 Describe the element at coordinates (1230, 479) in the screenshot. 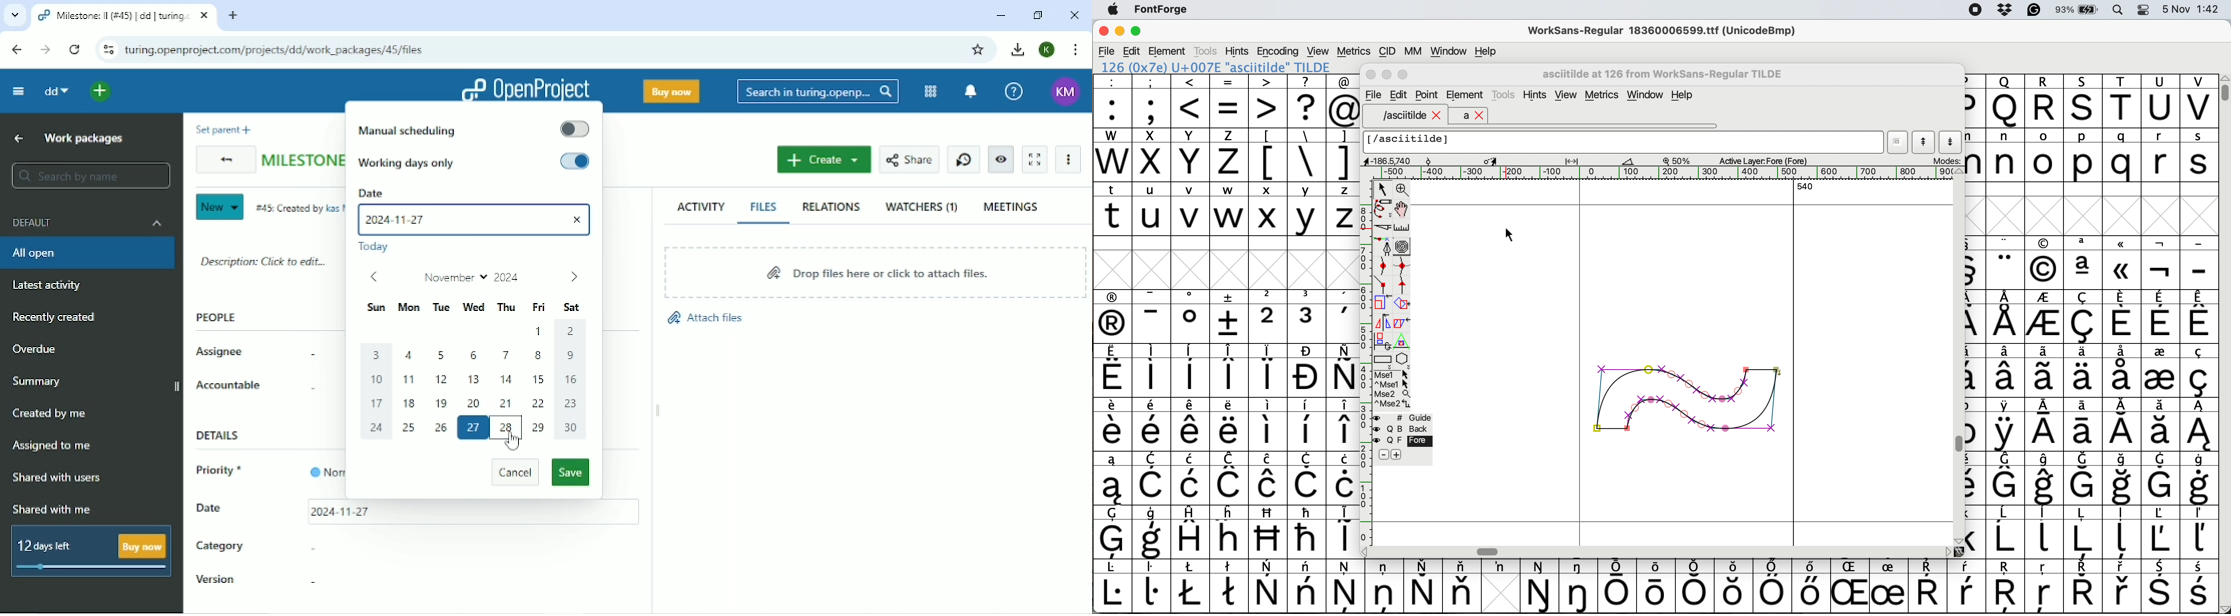

I see `symbol` at that location.